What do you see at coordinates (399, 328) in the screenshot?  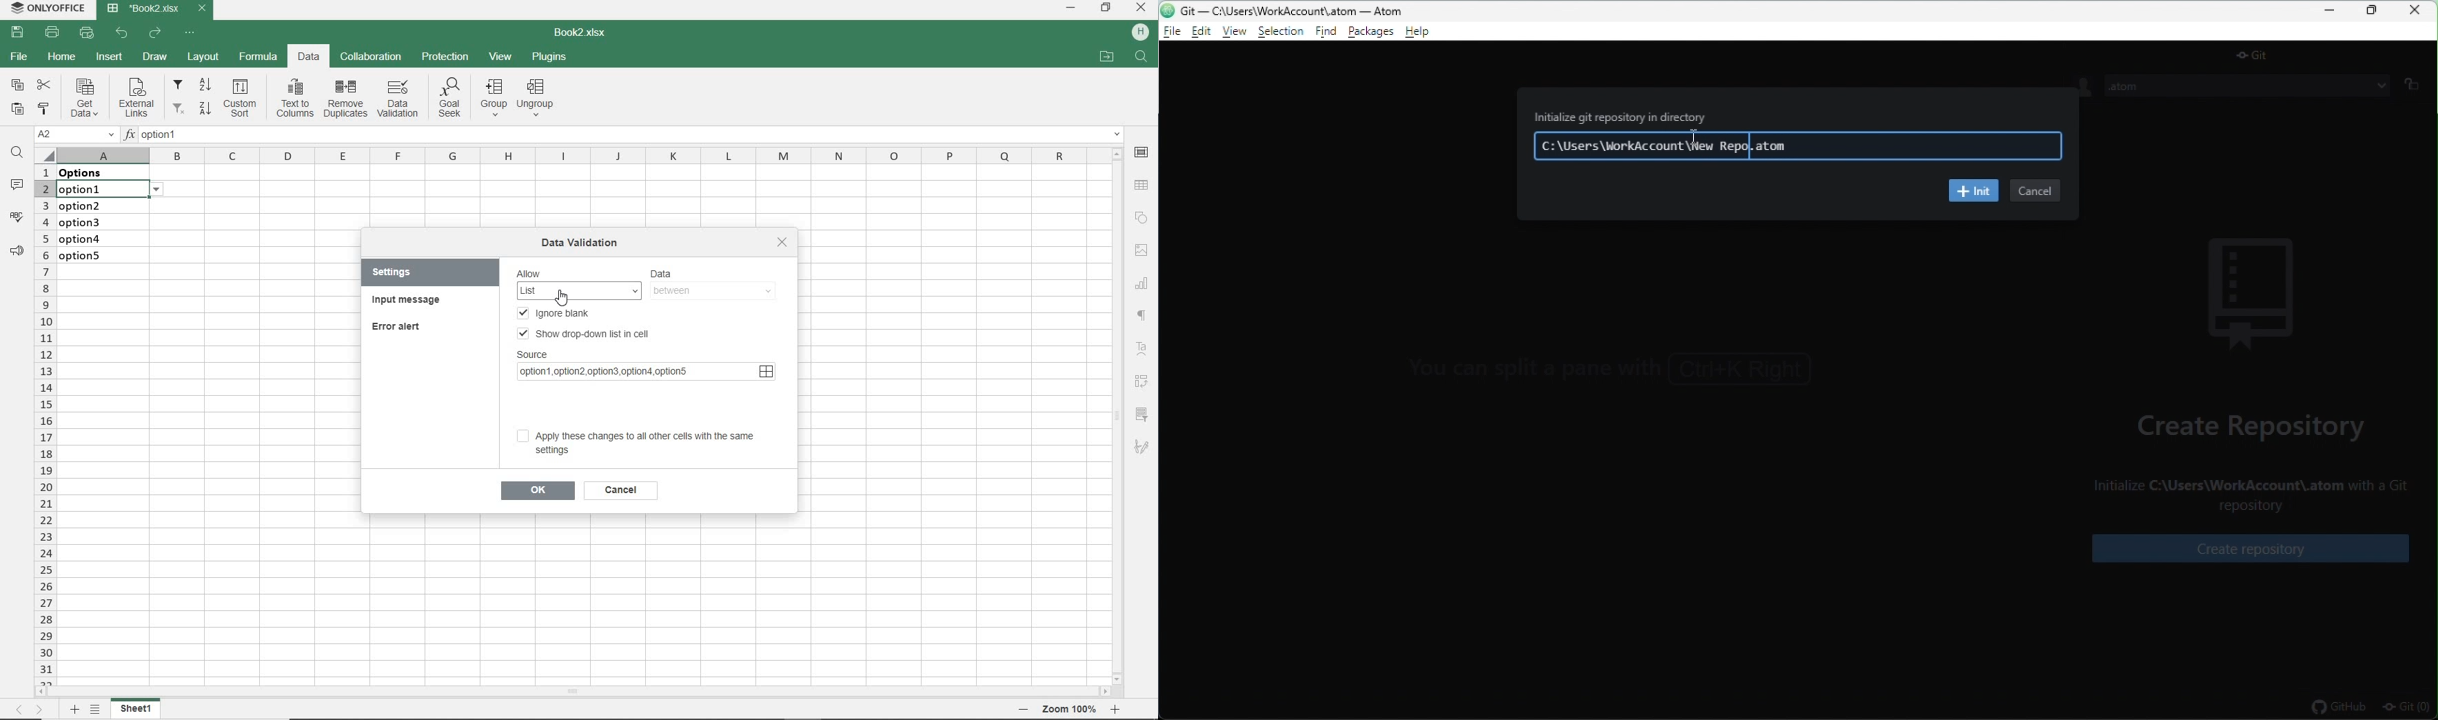 I see `ERROR ALERT` at bounding box center [399, 328].